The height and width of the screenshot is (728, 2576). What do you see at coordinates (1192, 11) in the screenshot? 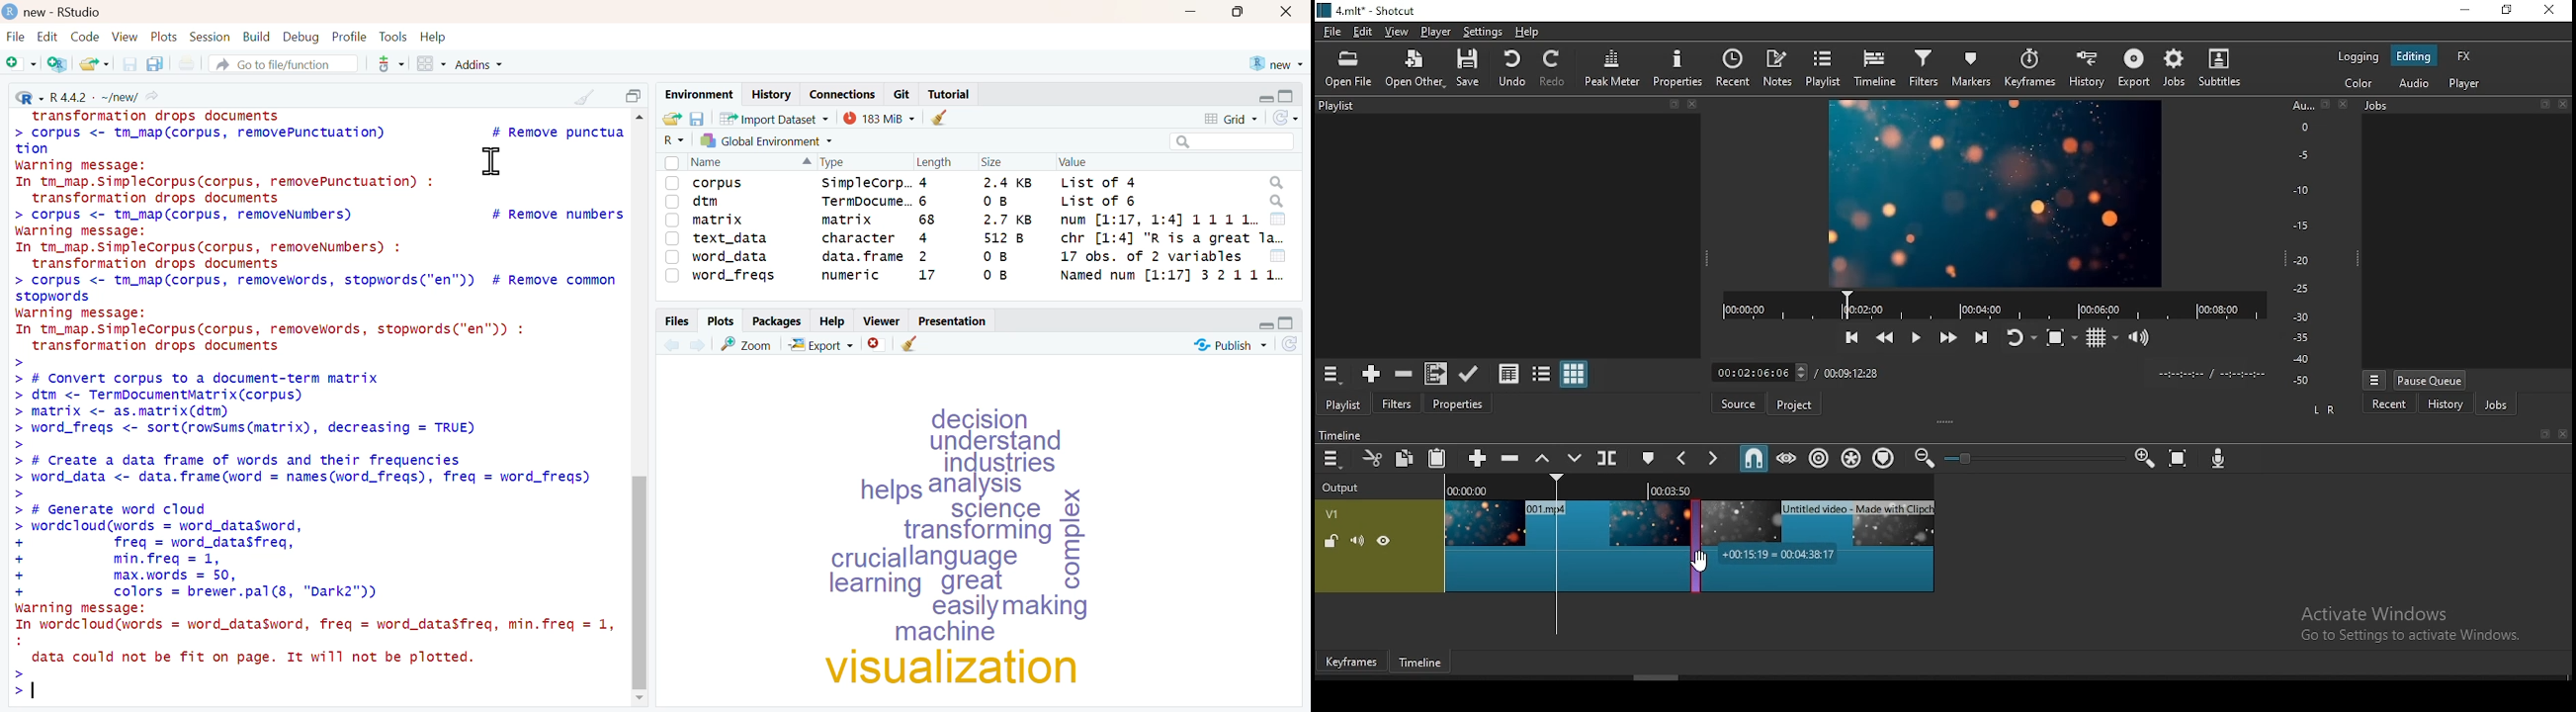
I see `minimize` at bounding box center [1192, 11].